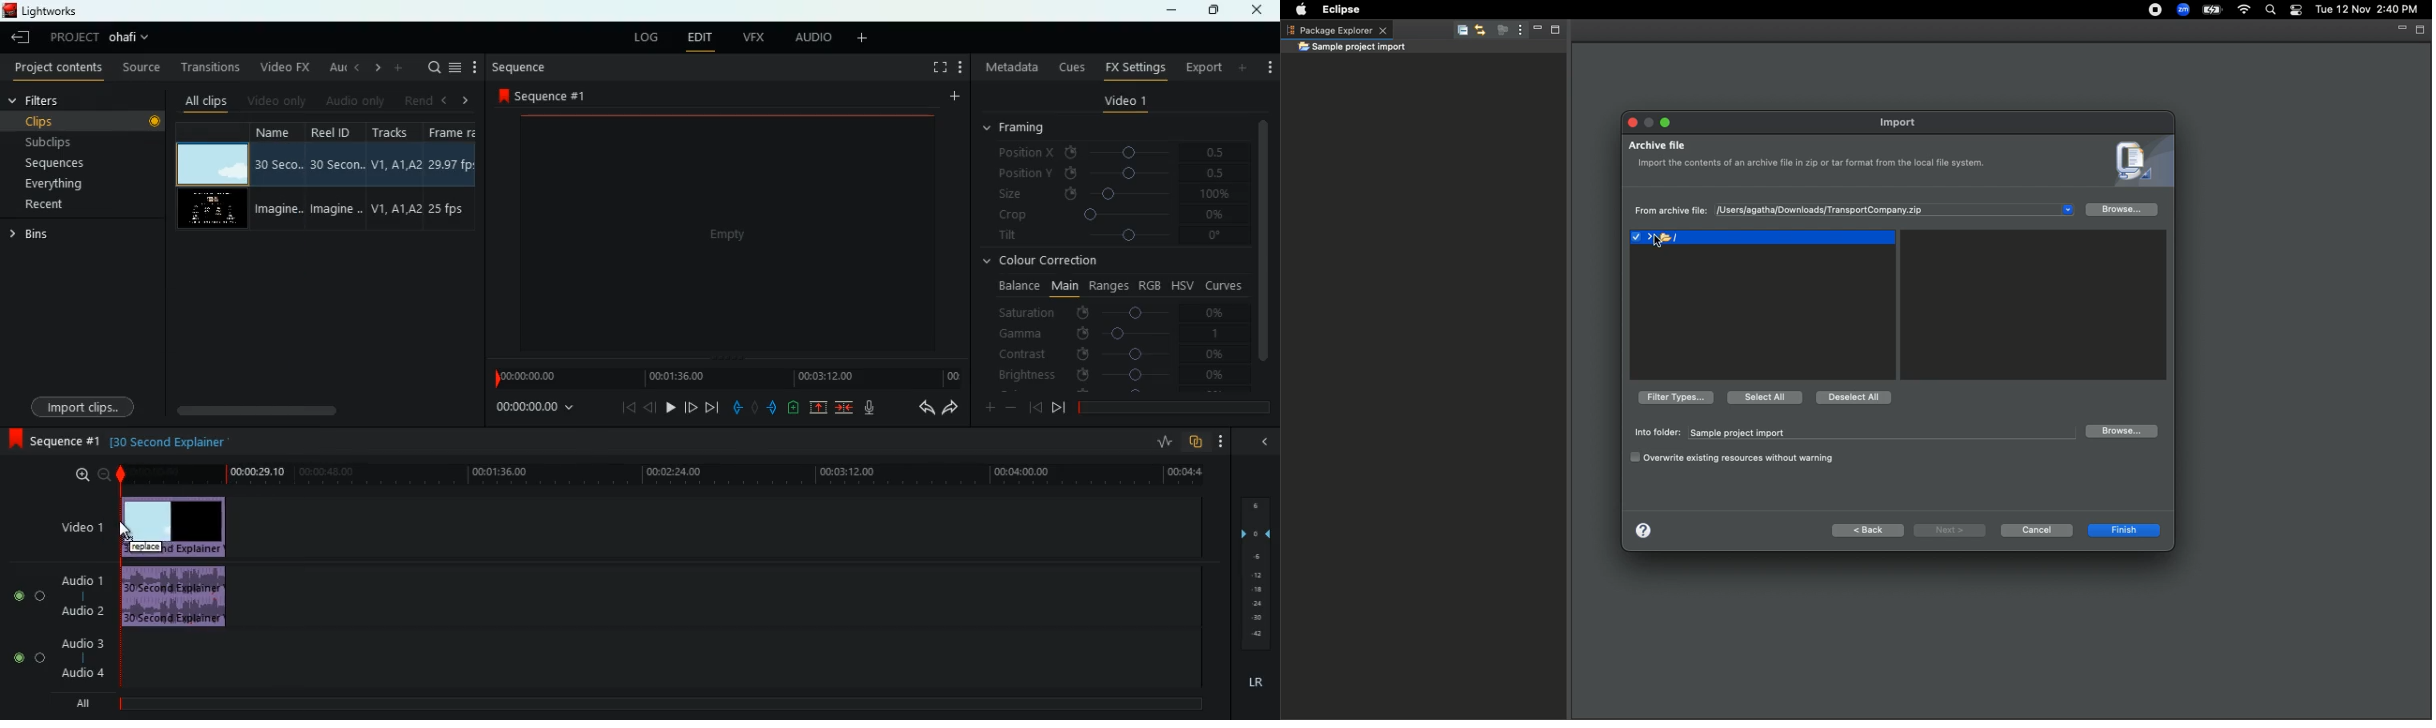  What do you see at coordinates (518, 67) in the screenshot?
I see `sequence` at bounding box center [518, 67].